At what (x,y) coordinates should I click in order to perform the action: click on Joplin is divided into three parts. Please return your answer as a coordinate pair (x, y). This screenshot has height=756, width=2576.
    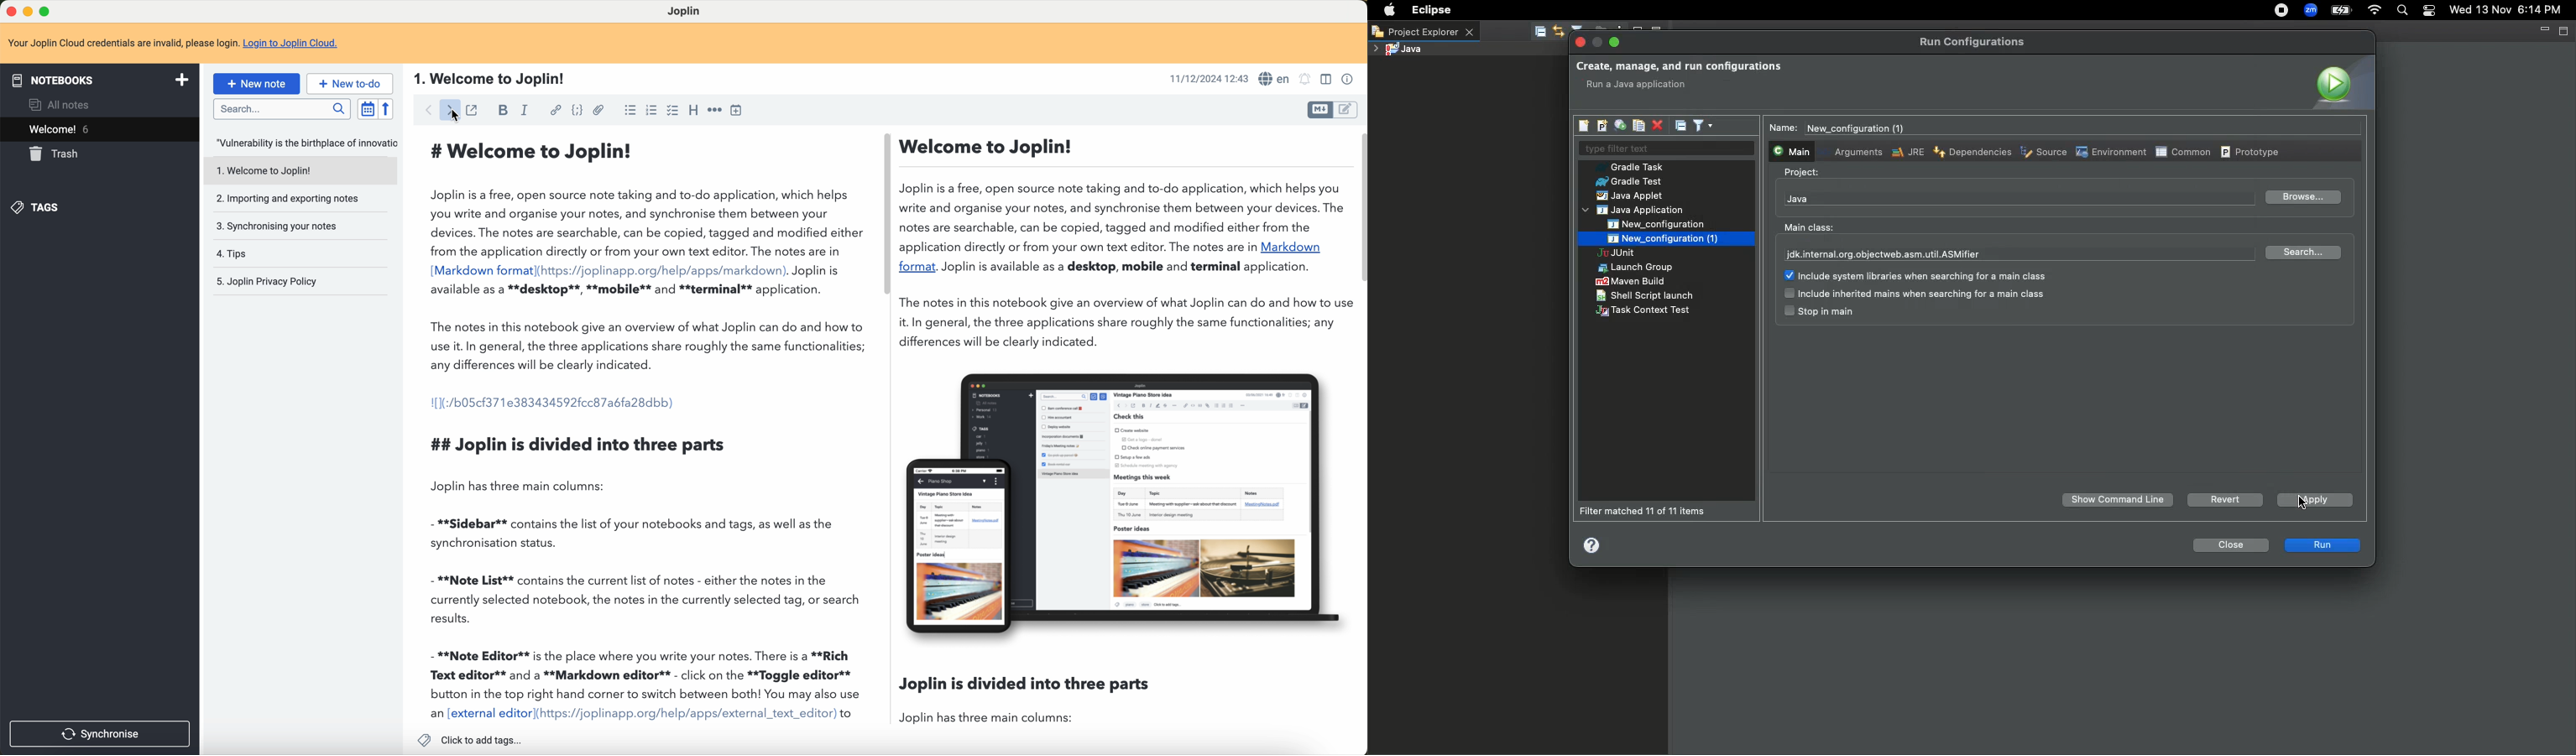
    Looking at the image, I should click on (1026, 685).